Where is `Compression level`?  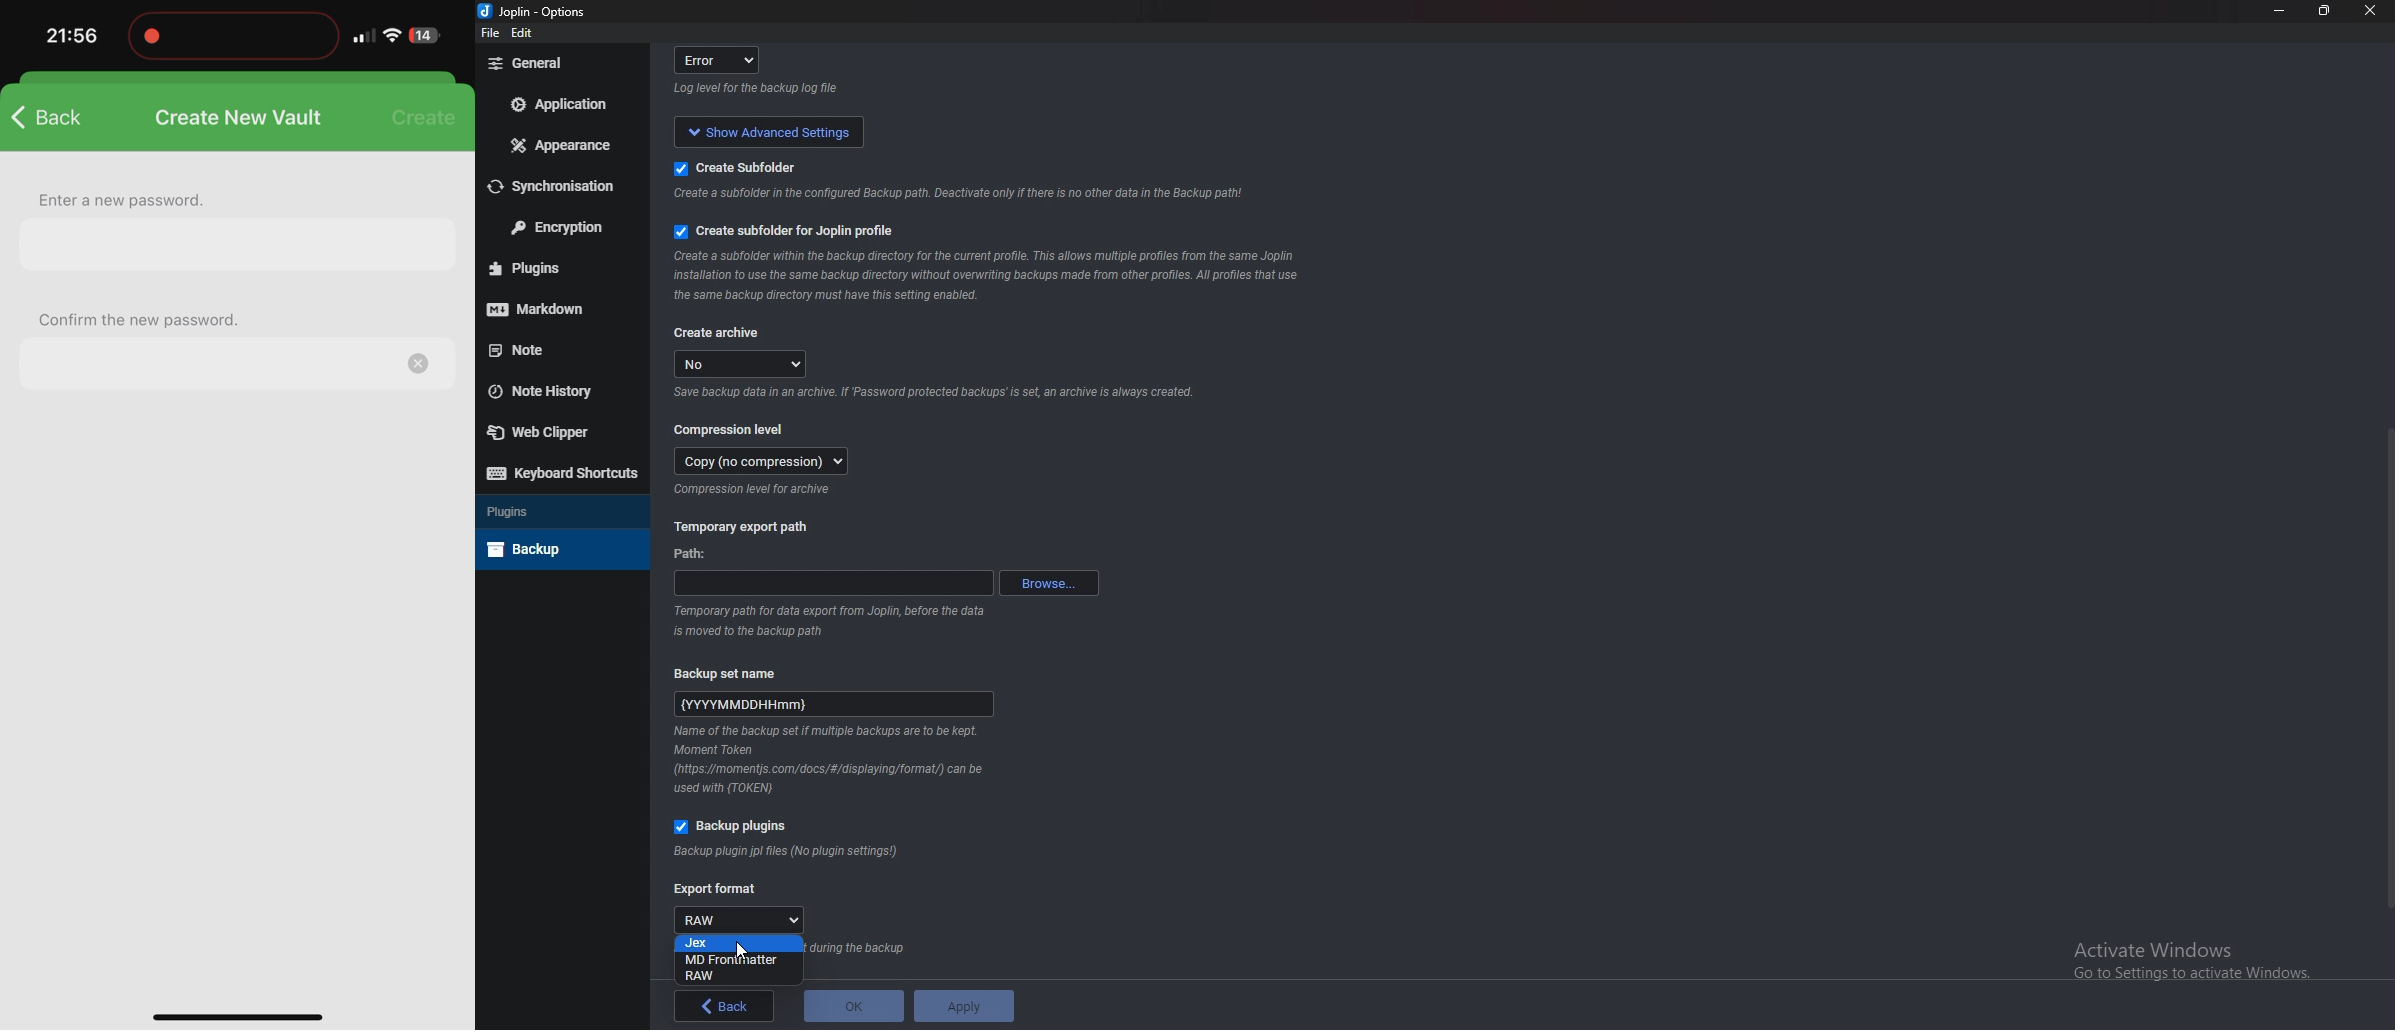 Compression level is located at coordinates (733, 428).